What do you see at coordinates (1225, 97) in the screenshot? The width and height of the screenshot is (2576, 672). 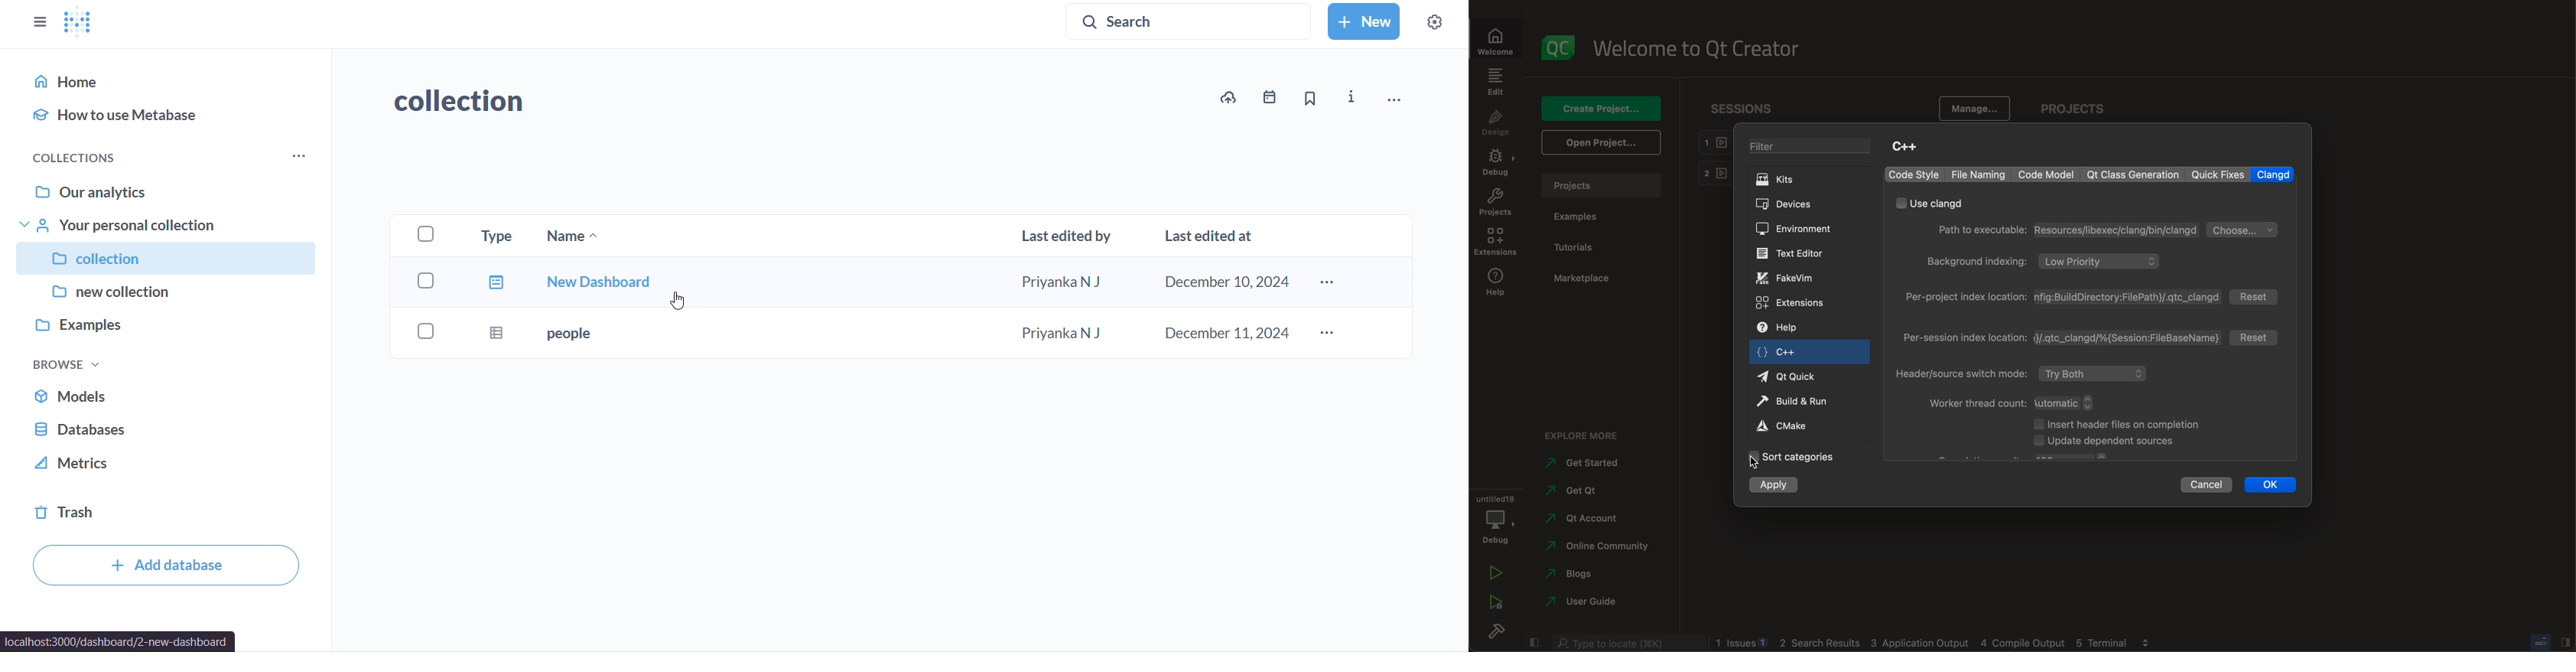 I see `upload to collection` at bounding box center [1225, 97].